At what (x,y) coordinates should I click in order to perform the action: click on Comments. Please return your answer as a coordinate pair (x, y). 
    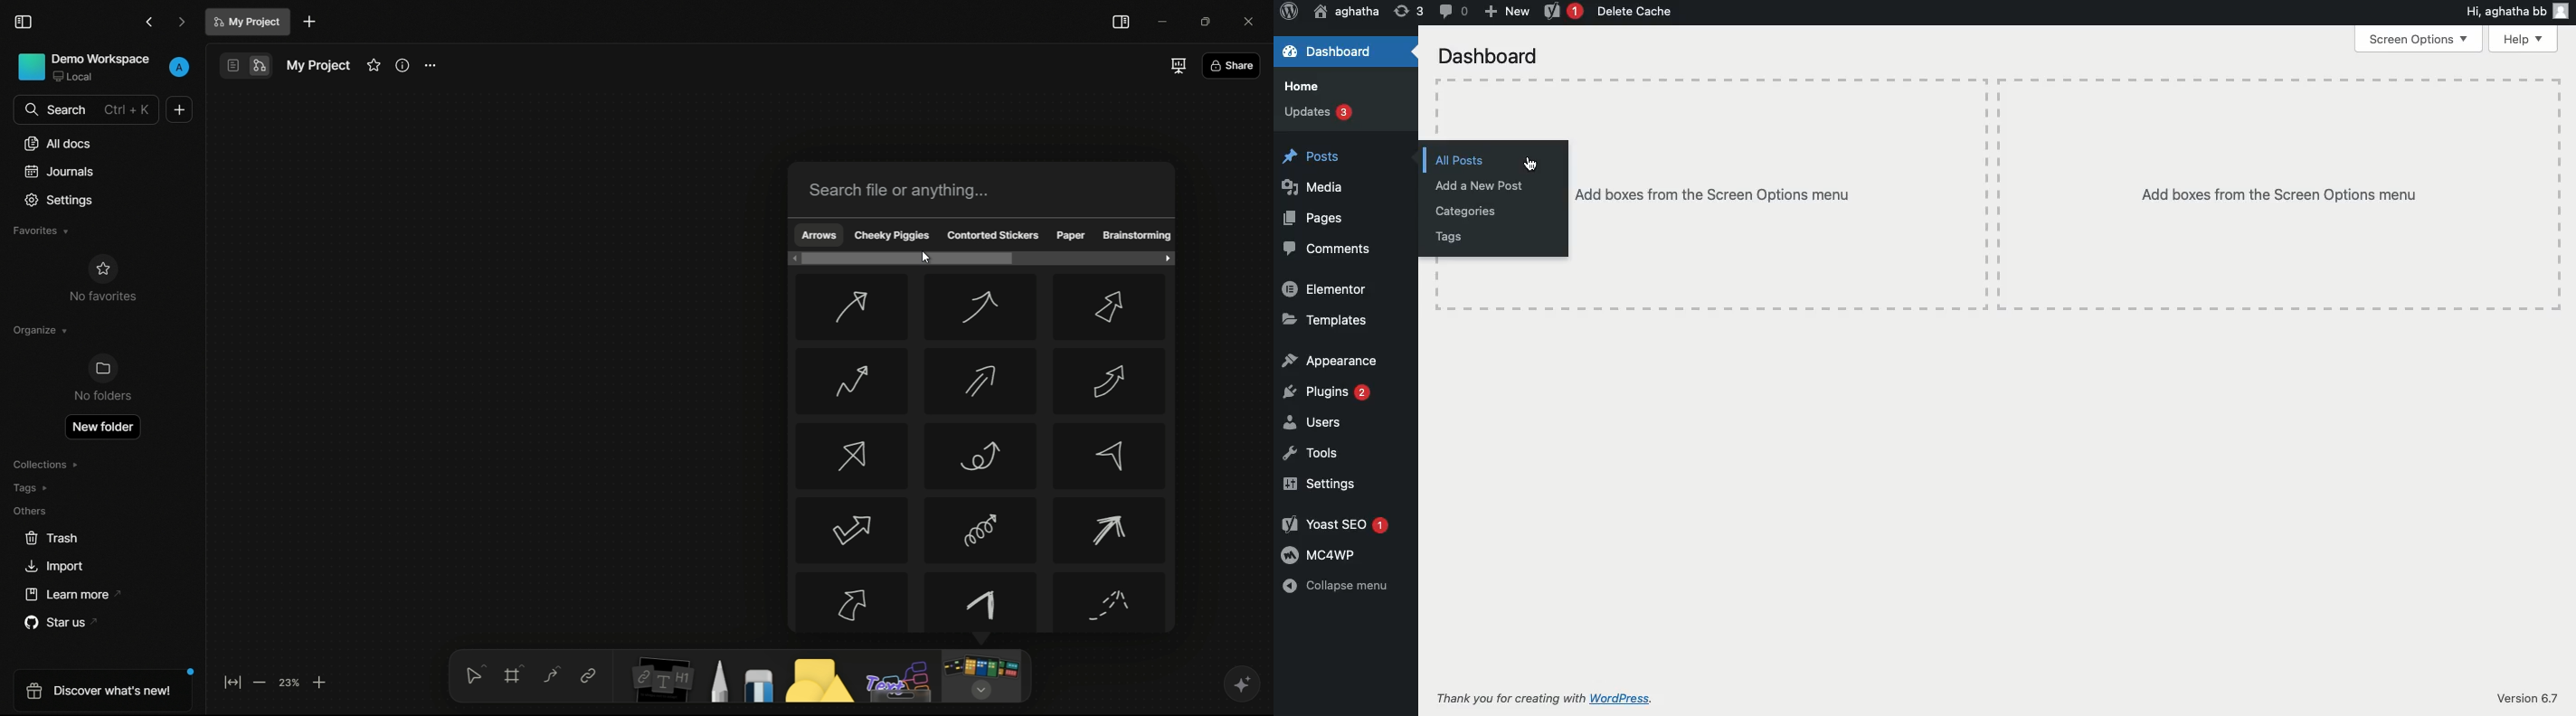
    Looking at the image, I should click on (1327, 250).